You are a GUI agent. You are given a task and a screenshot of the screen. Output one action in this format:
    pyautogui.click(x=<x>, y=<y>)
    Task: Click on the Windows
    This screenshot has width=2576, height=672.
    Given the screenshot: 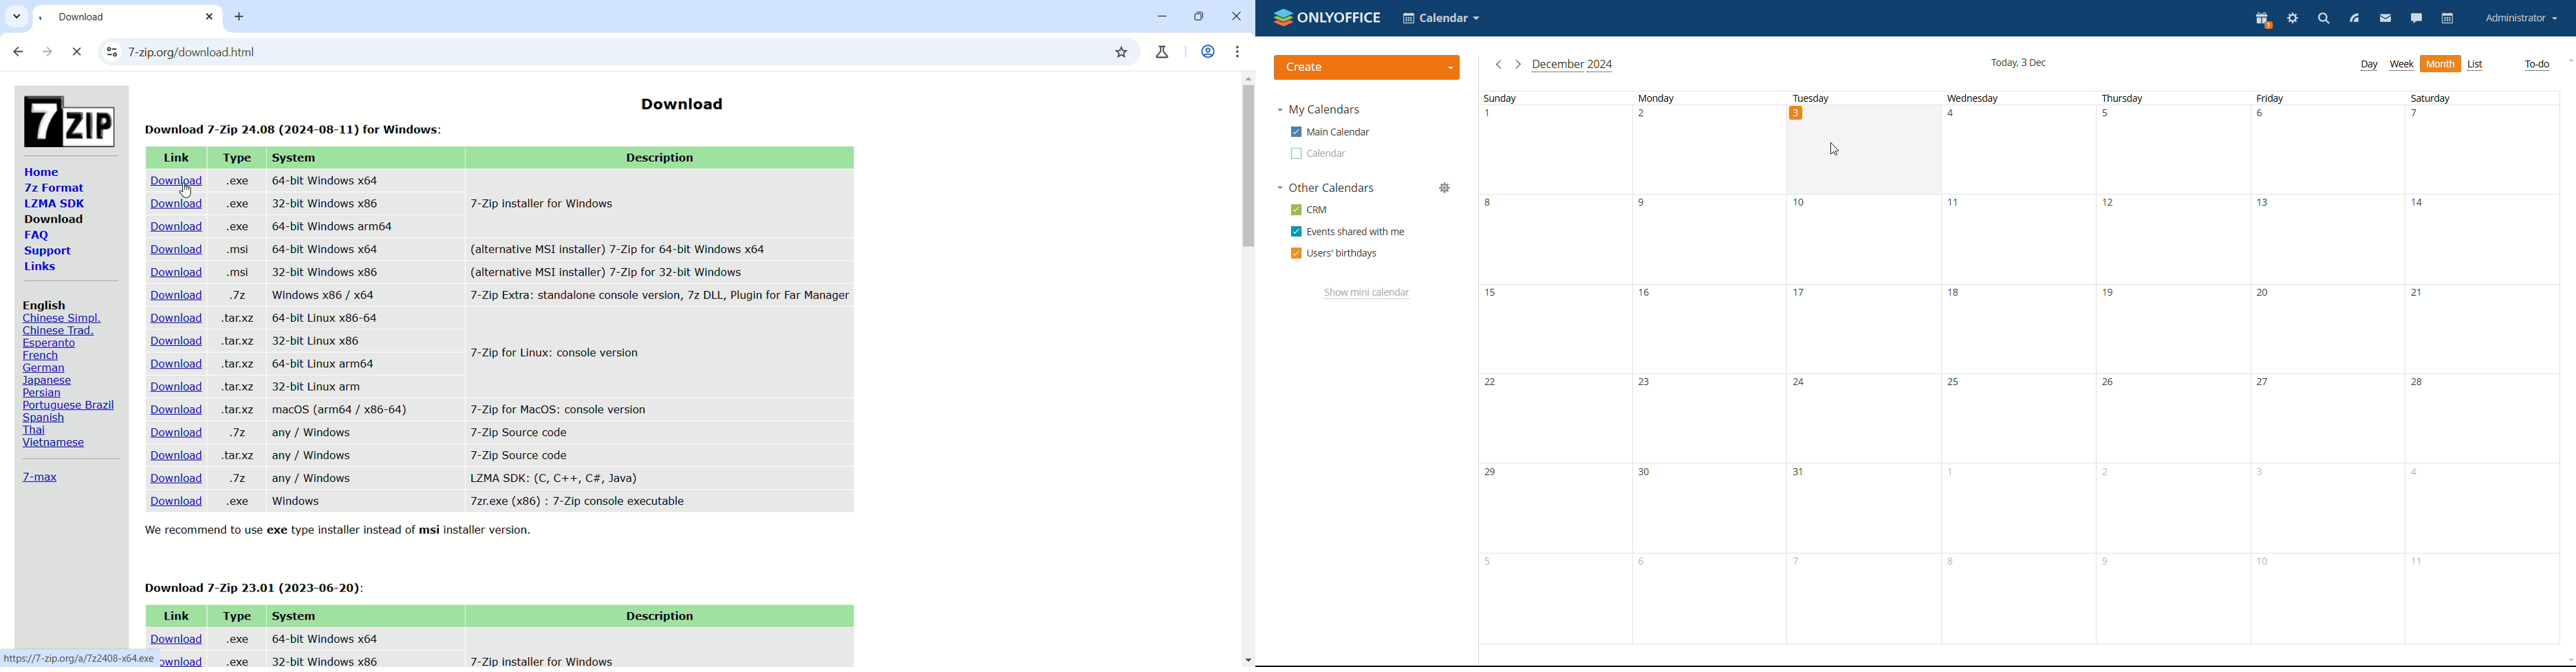 What is the action you would take?
    pyautogui.click(x=299, y=502)
    